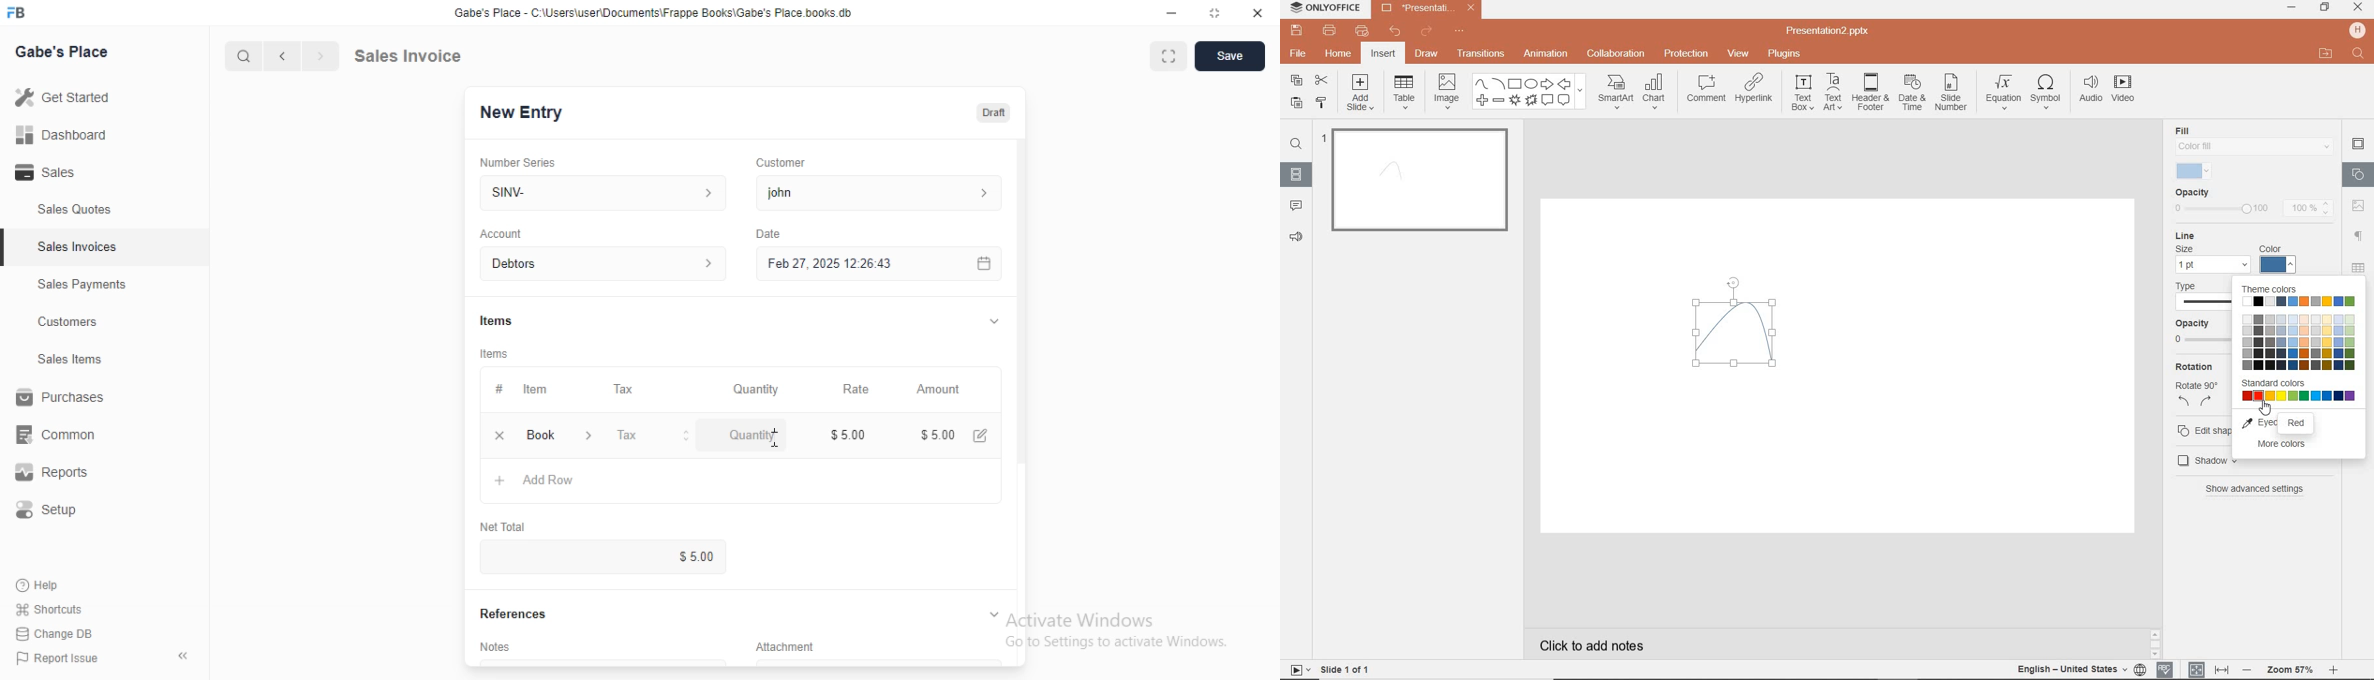 The width and height of the screenshot is (2380, 700). I want to click on ONLYOFFICE, so click(1326, 8).